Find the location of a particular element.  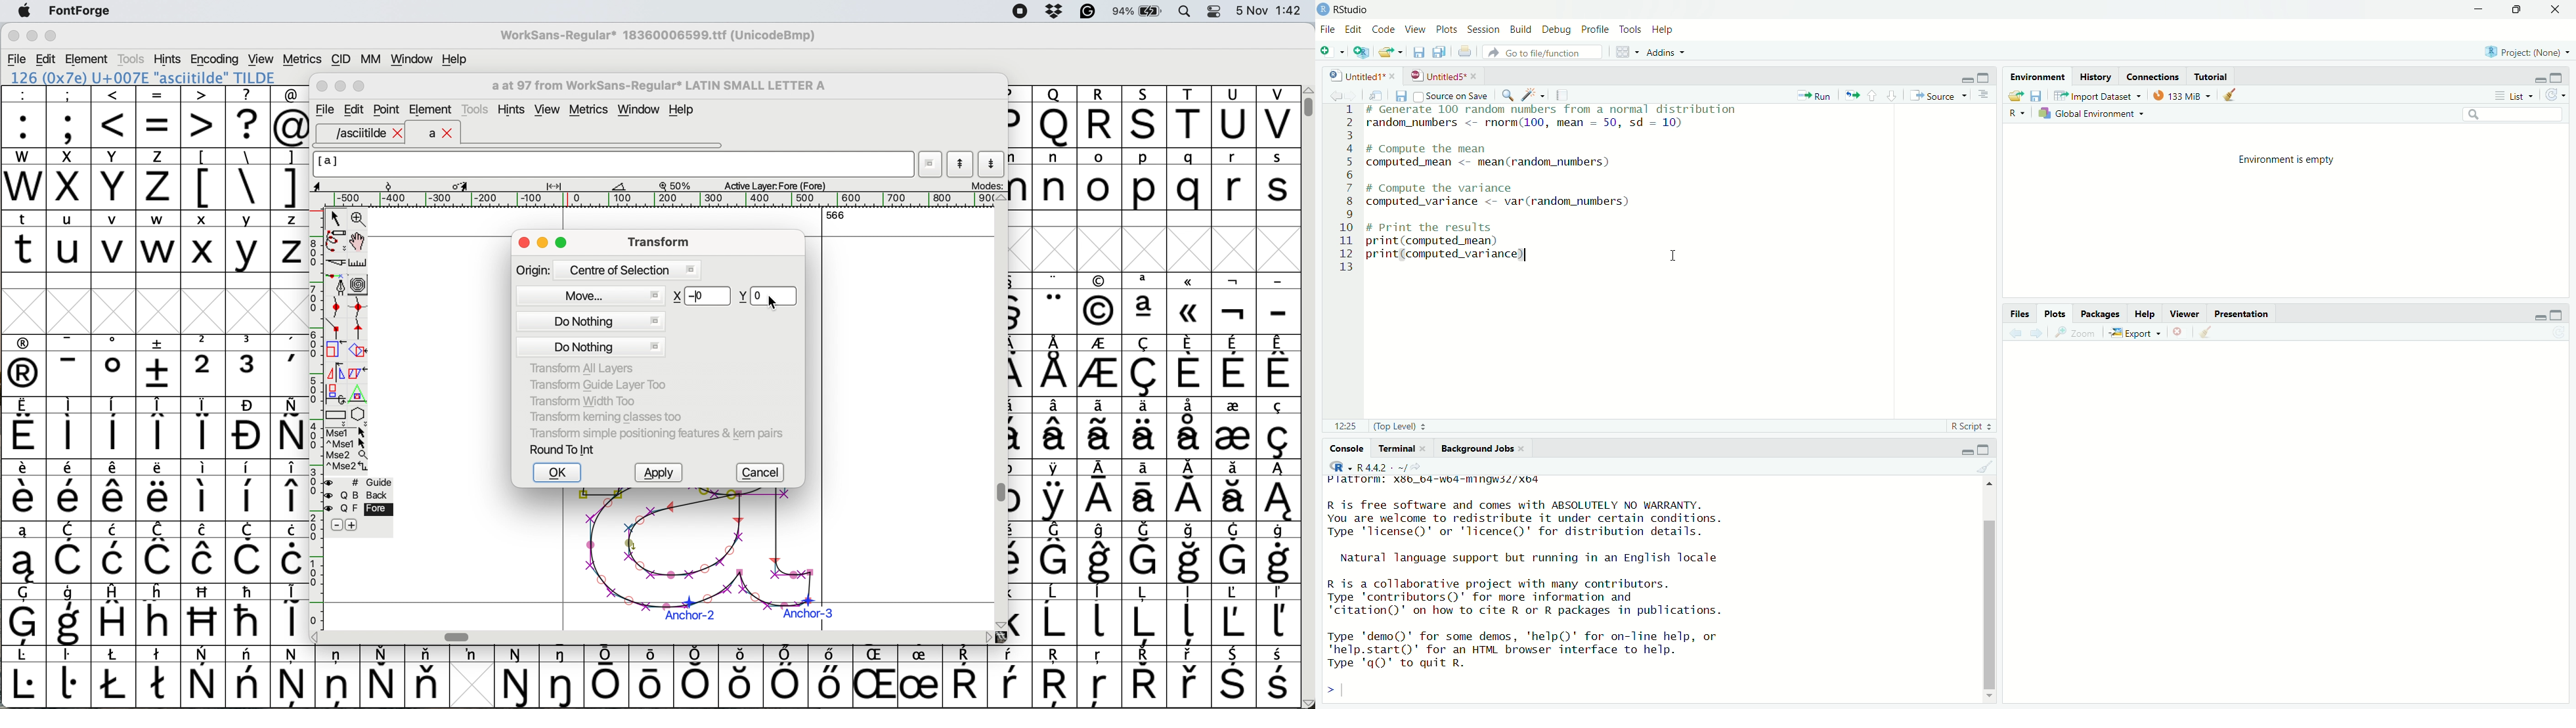

help is located at coordinates (1661, 29).